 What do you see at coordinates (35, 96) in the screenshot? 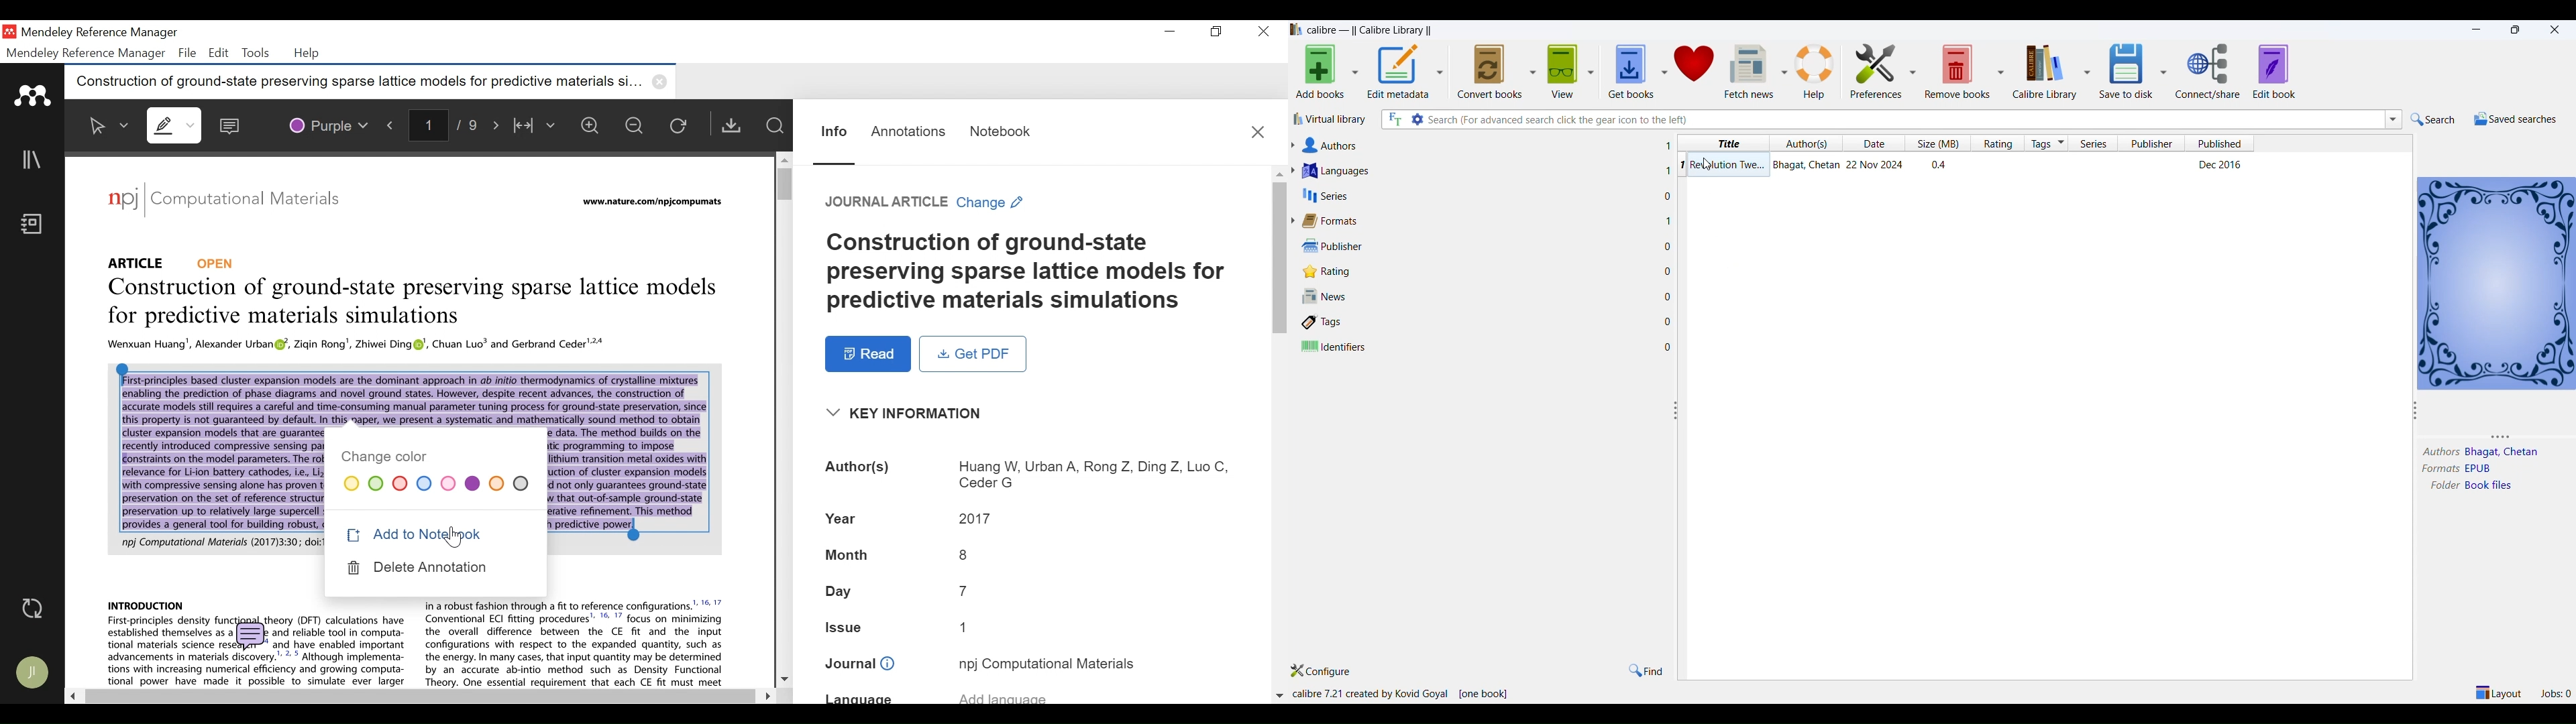
I see `Mendeley logo` at bounding box center [35, 96].